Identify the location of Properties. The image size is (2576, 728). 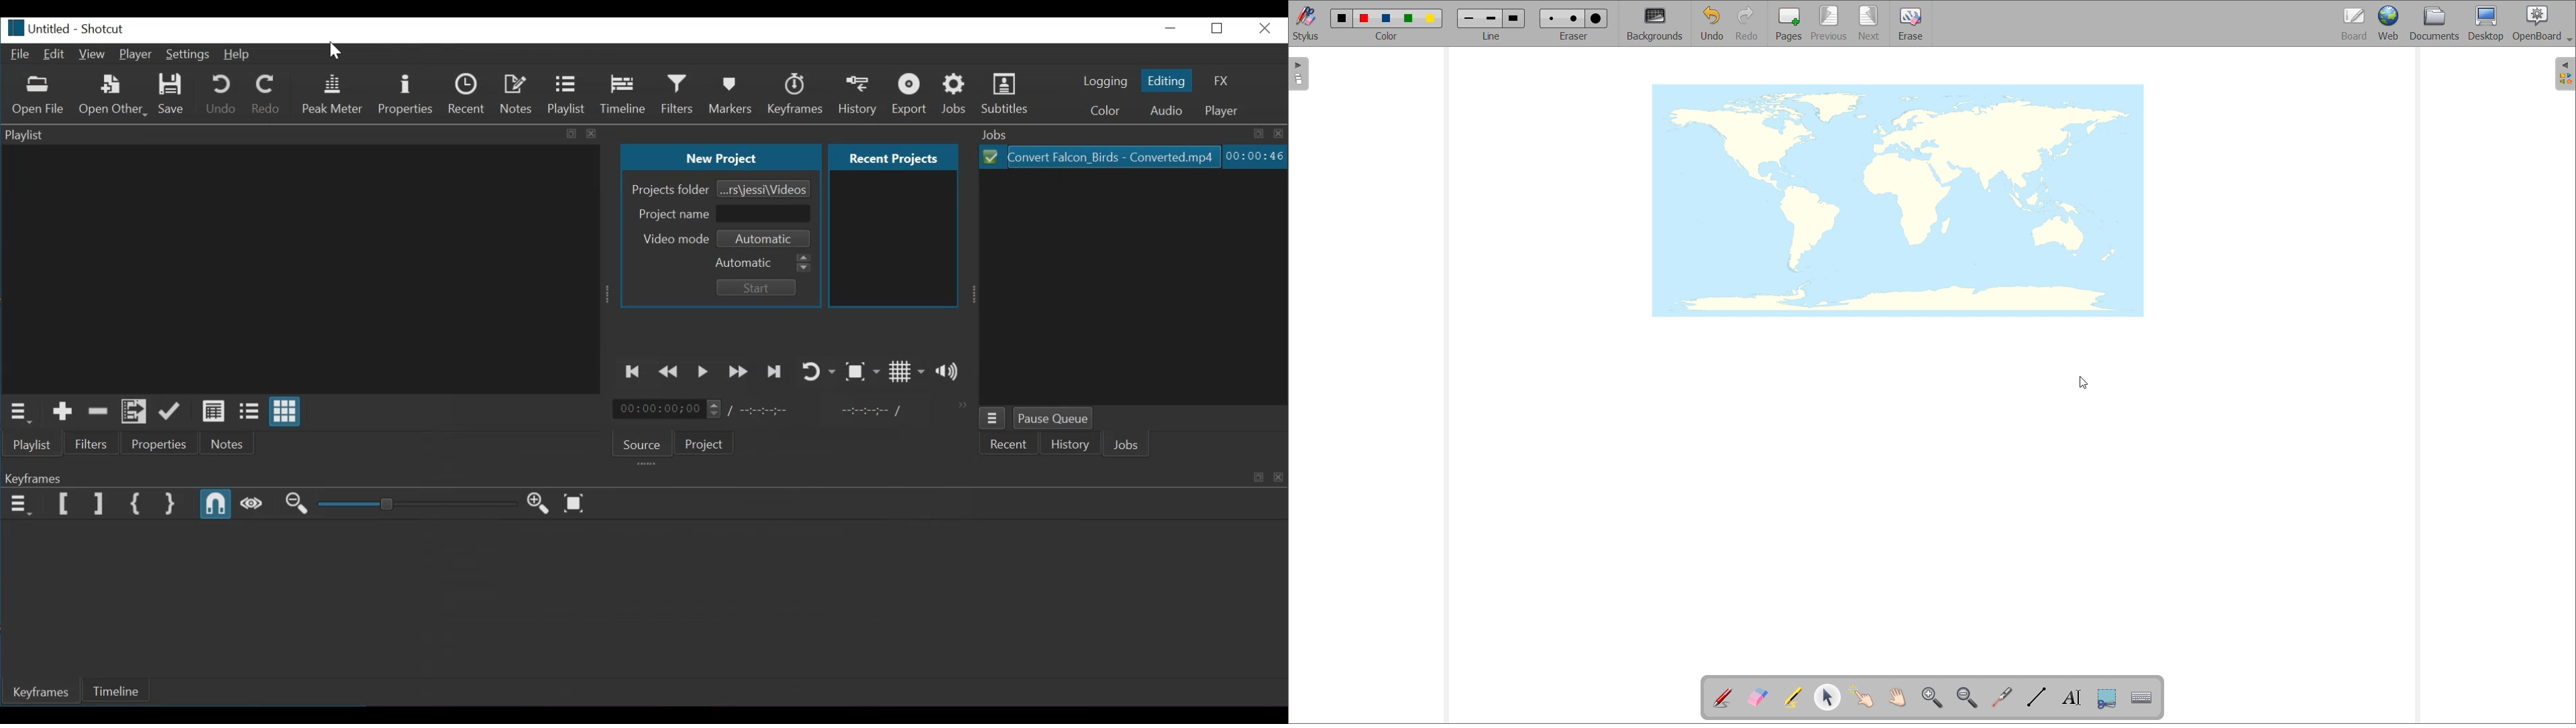
(408, 95).